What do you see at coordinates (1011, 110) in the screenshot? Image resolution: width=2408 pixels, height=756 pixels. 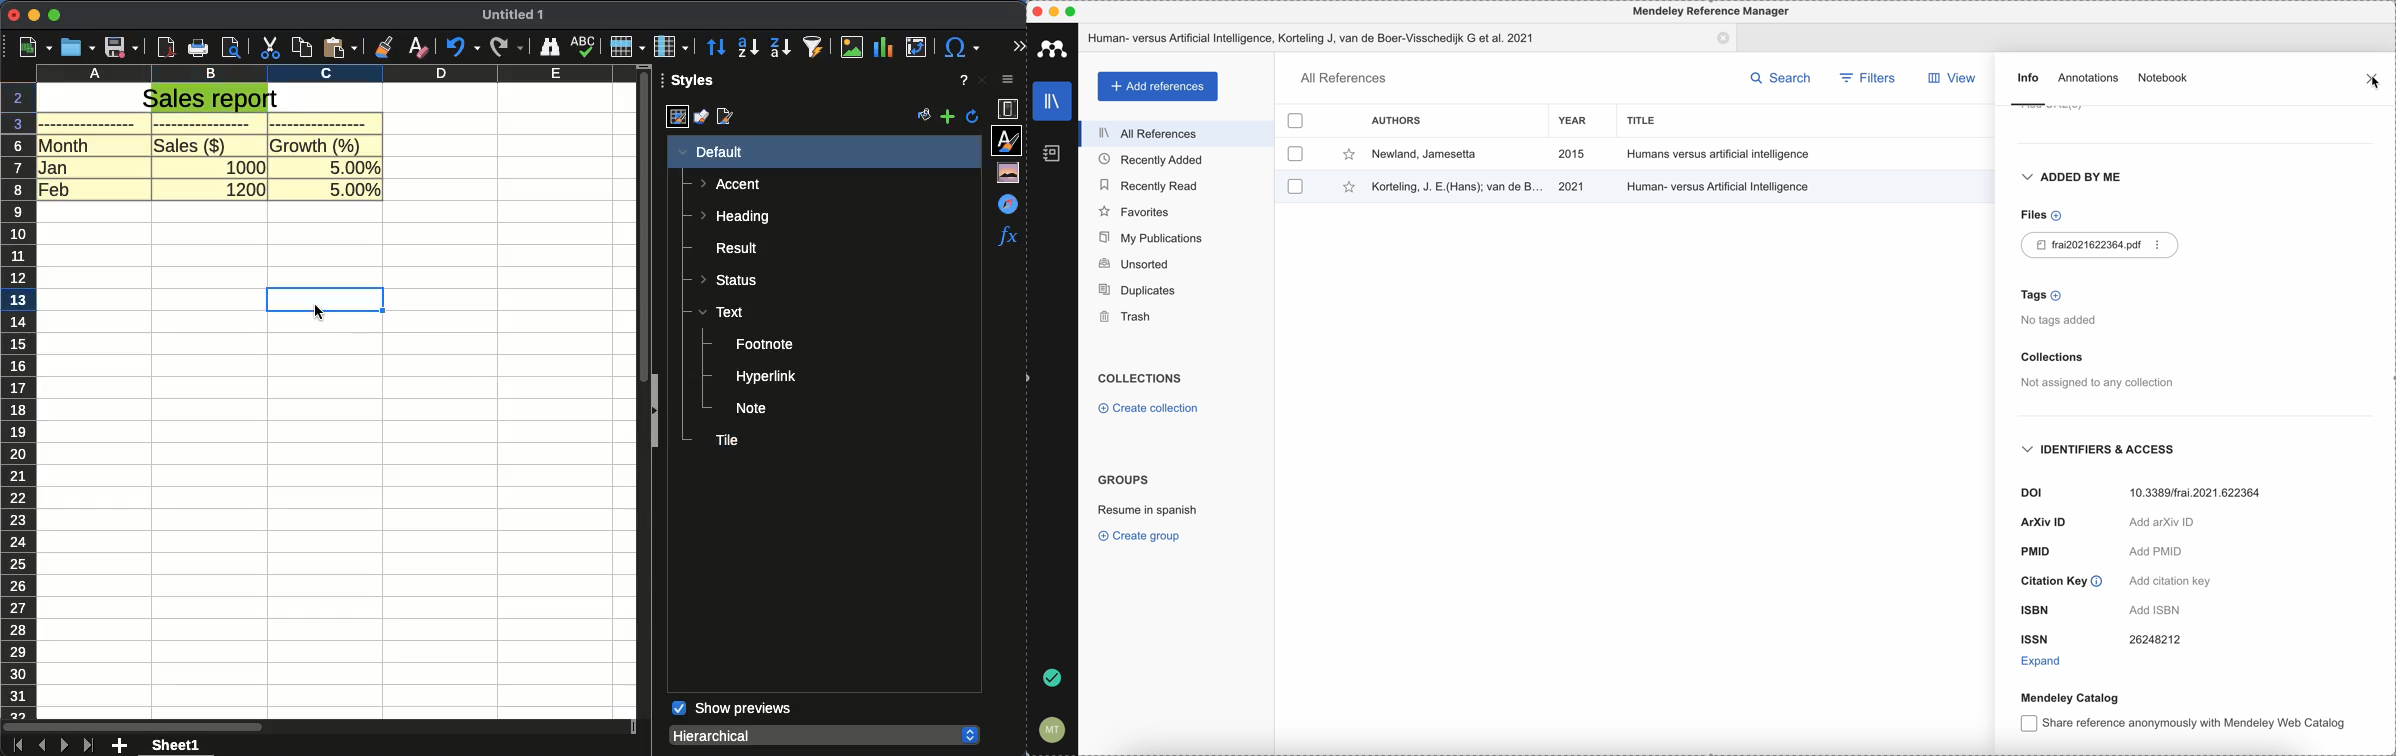 I see `properties` at bounding box center [1011, 110].